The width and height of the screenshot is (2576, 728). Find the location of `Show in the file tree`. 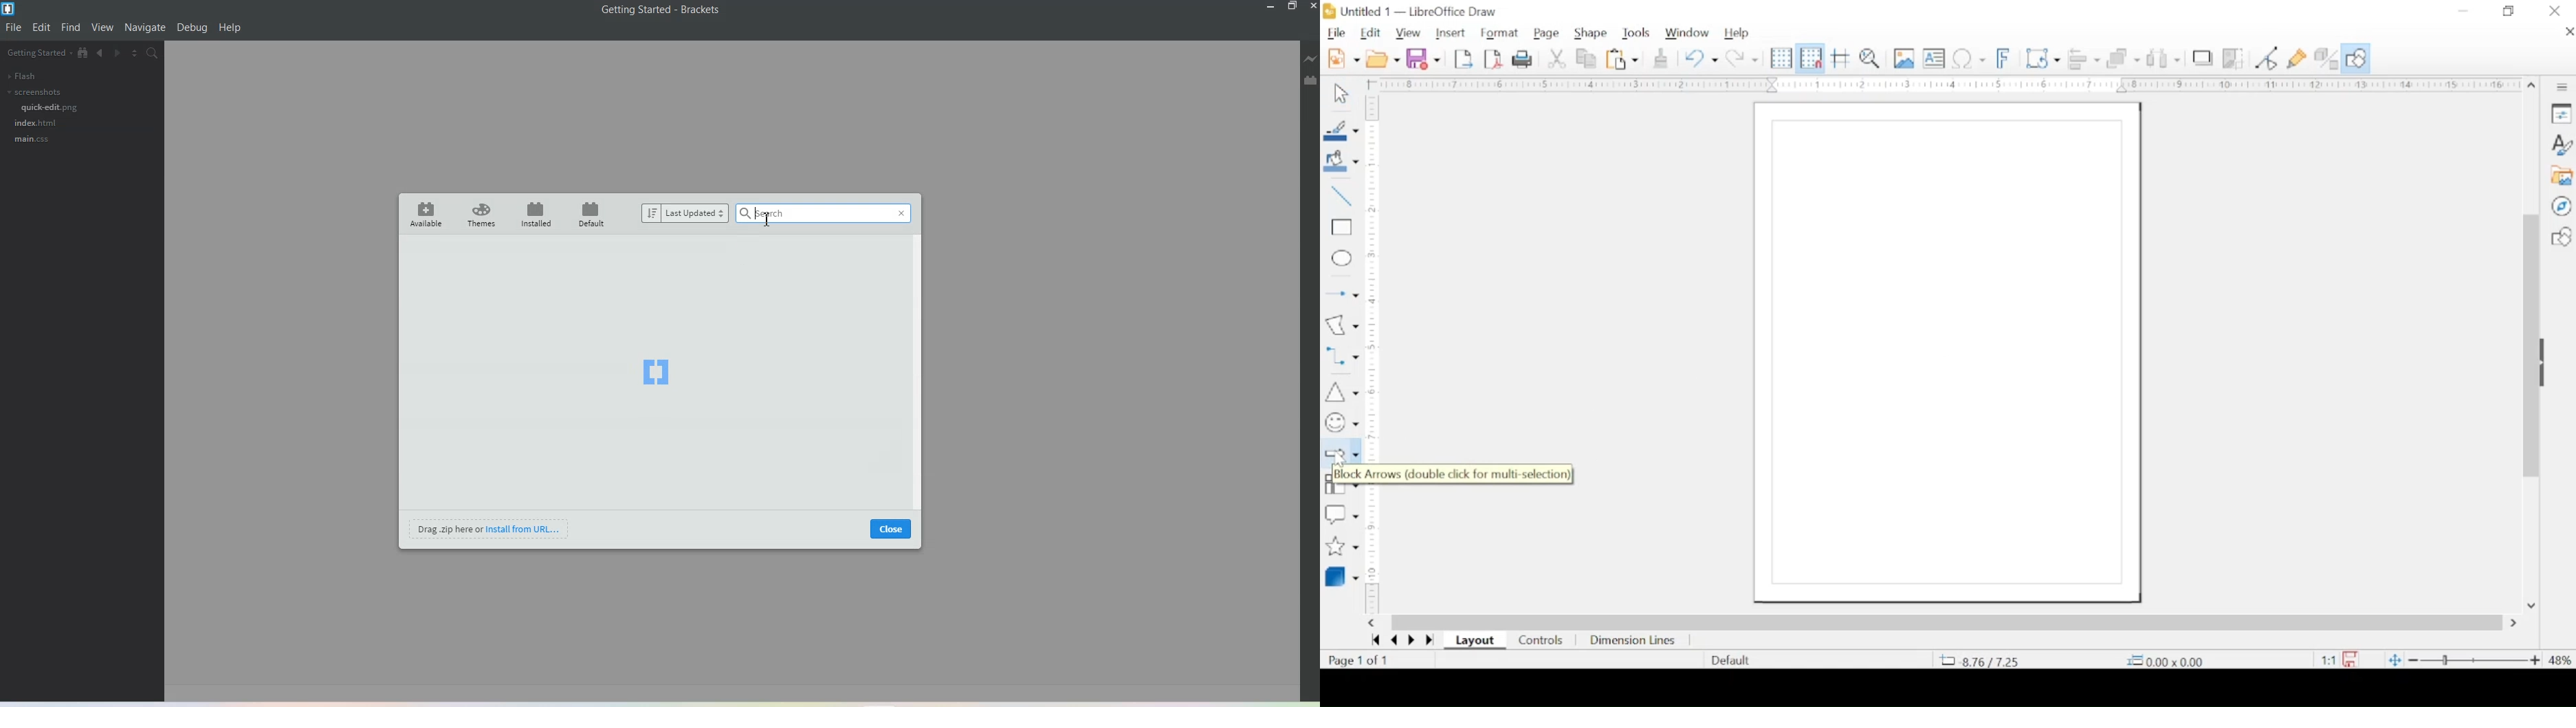

Show in the file tree is located at coordinates (83, 53).